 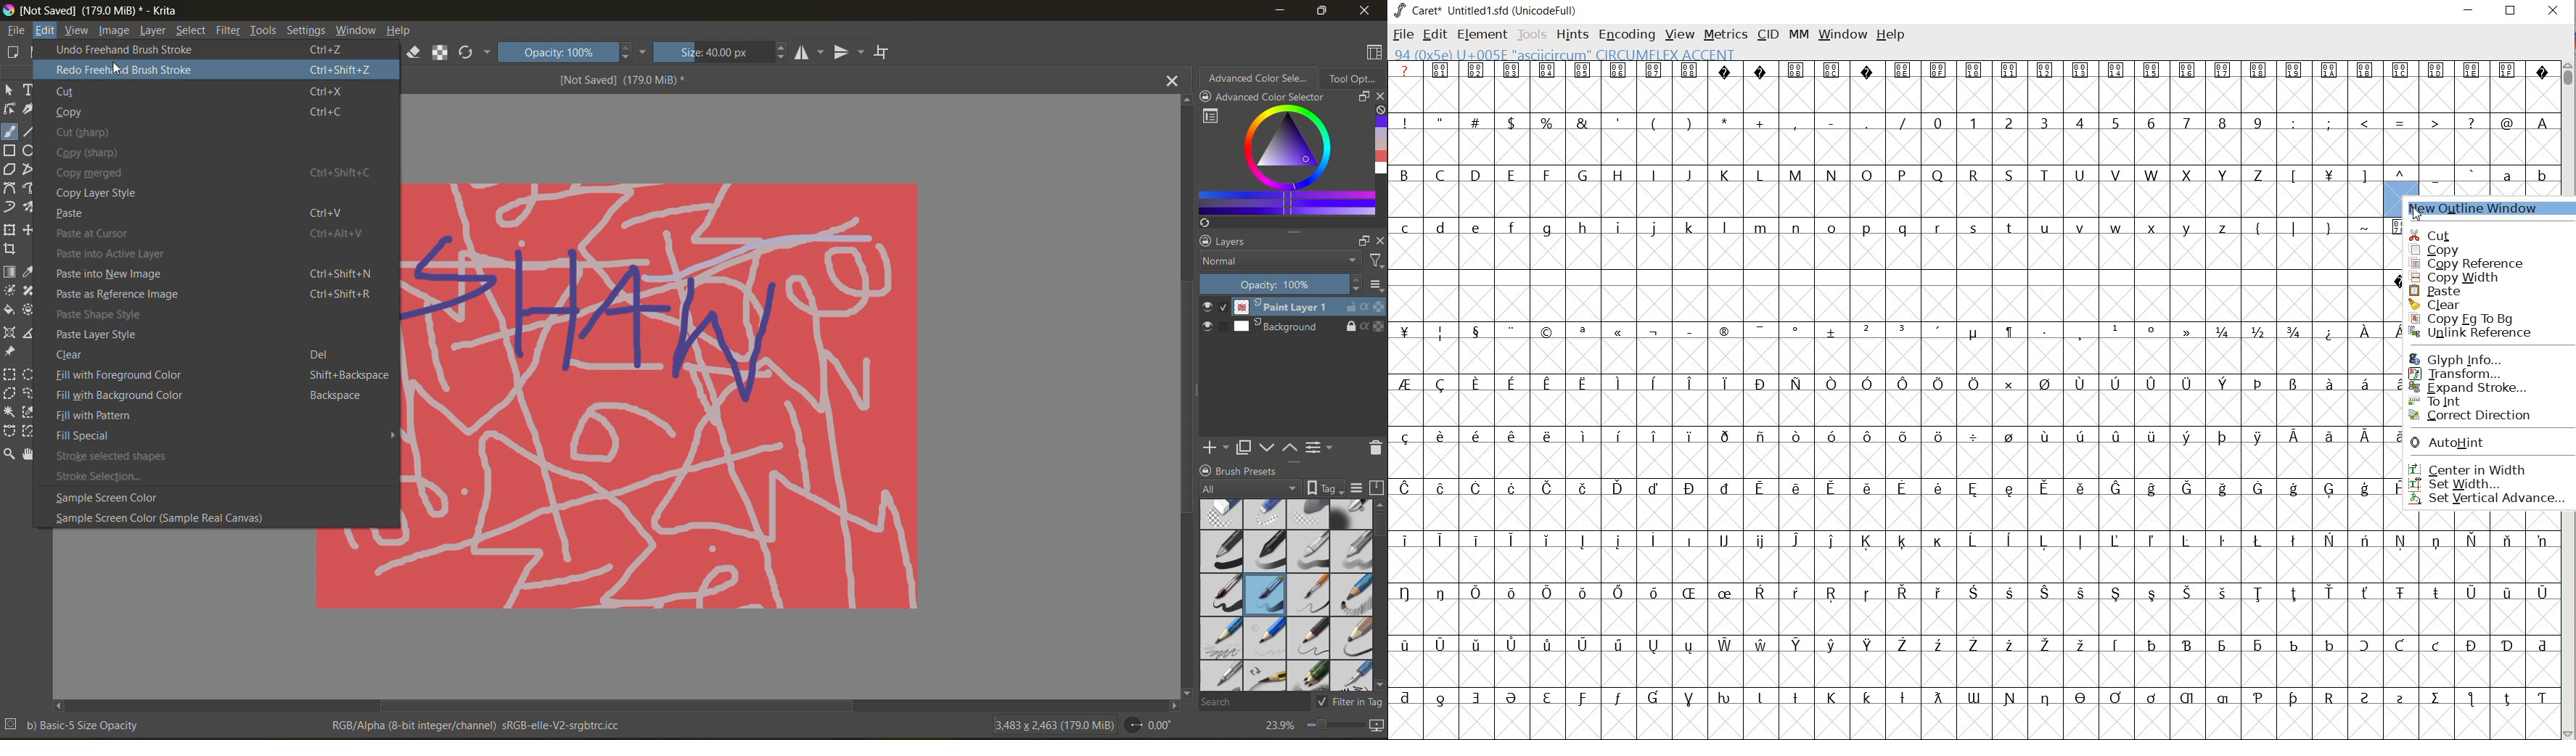 I want to click on tag, so click(x=1251, y=489).